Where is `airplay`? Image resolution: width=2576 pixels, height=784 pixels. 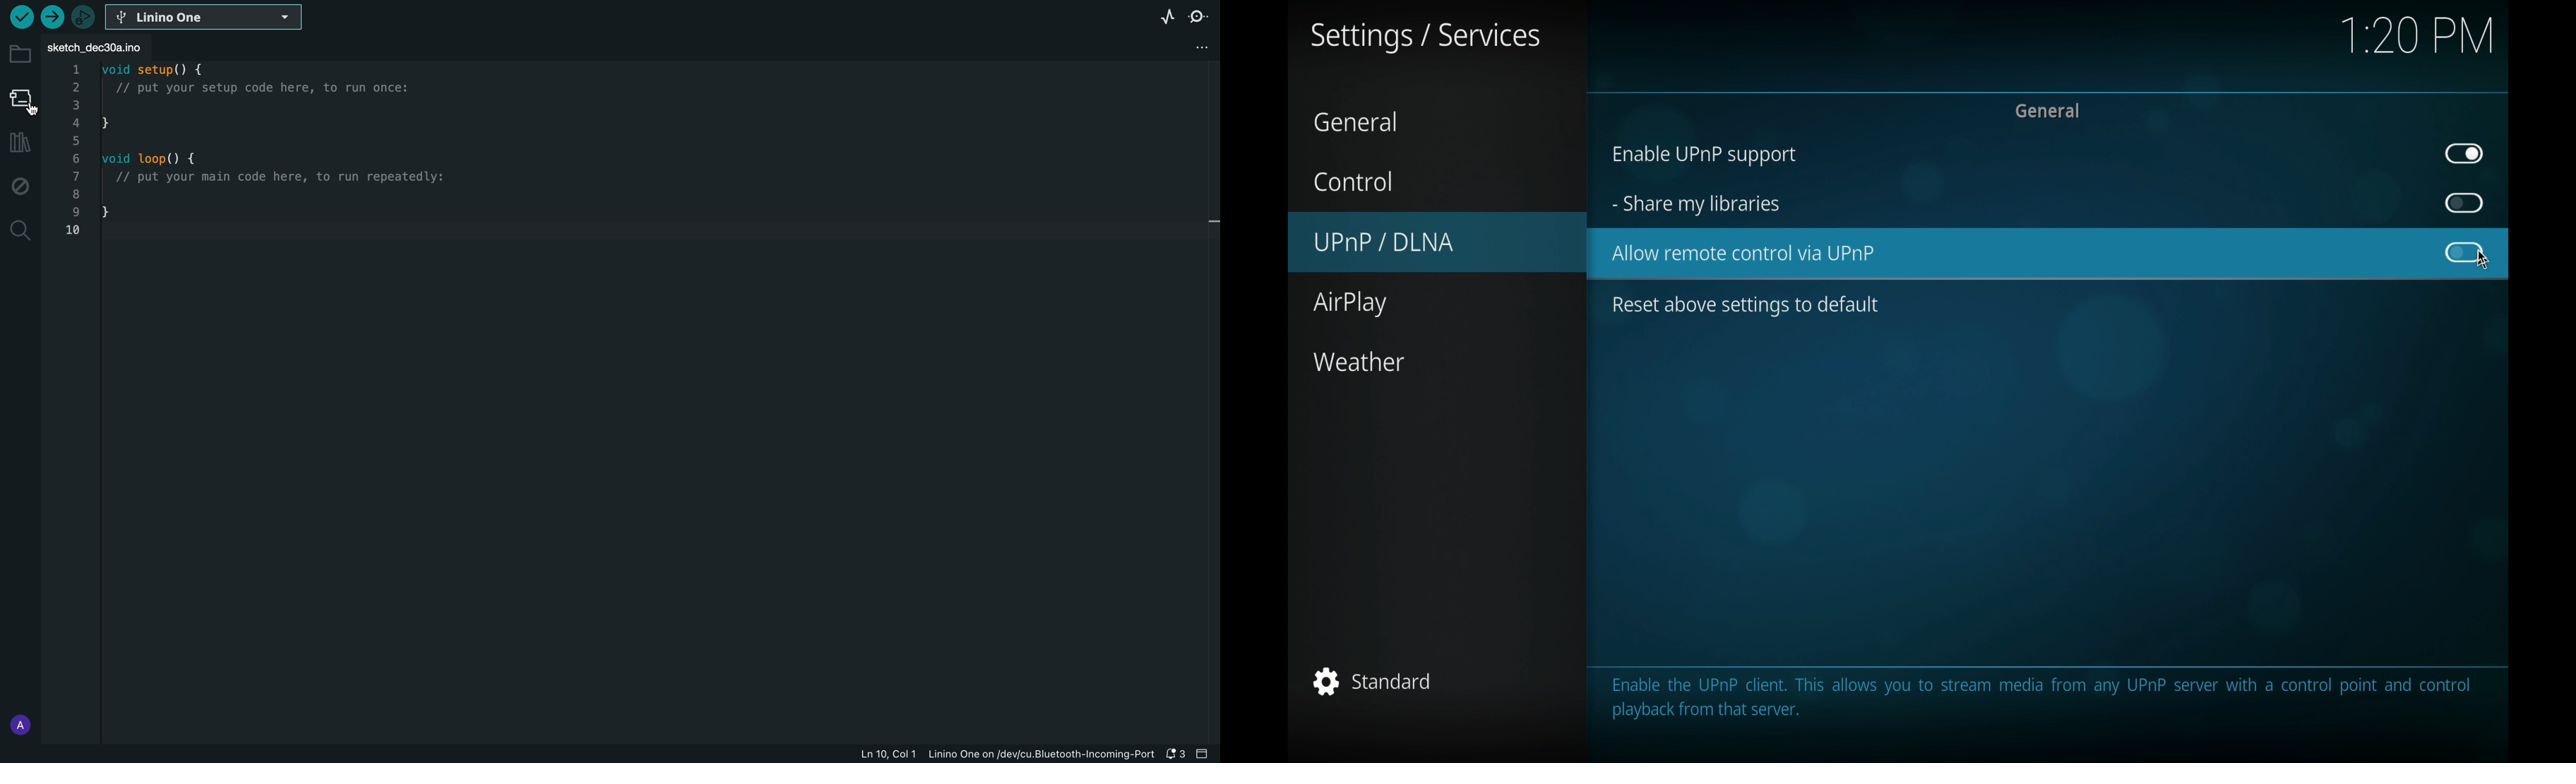
airplay is located at coordinates (1349, 304).